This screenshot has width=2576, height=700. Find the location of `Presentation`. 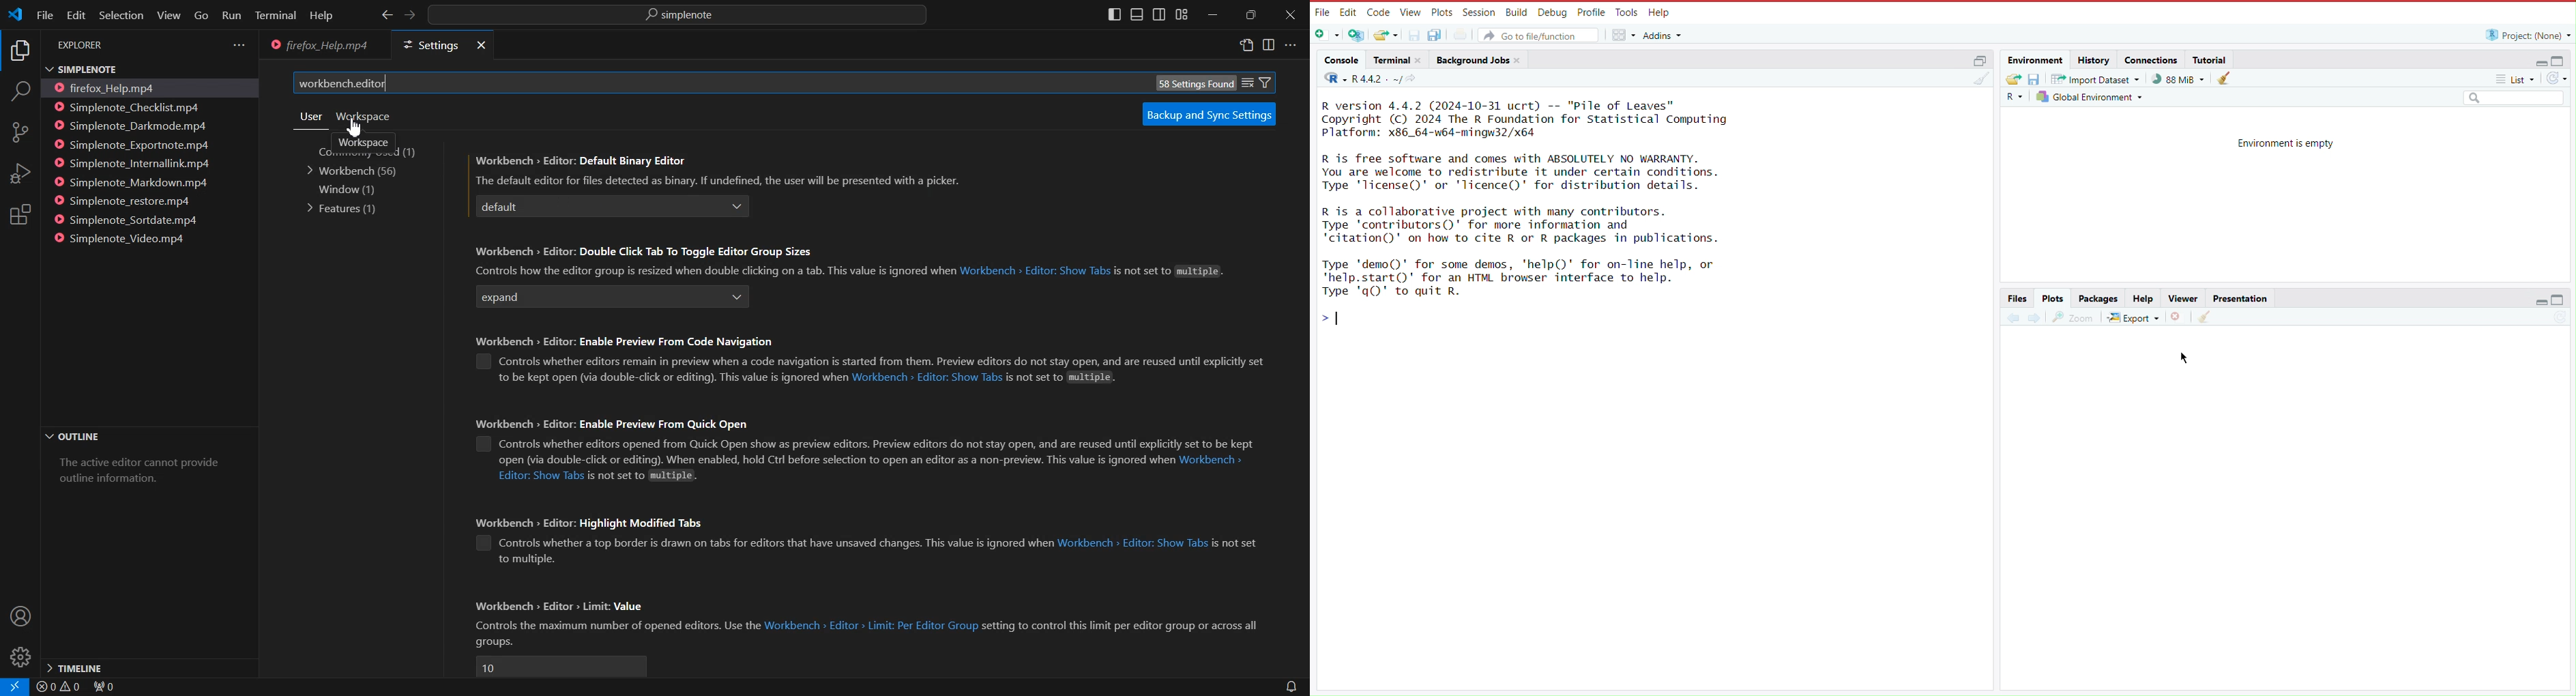

Presentation is located at coordinates (2240, 297).